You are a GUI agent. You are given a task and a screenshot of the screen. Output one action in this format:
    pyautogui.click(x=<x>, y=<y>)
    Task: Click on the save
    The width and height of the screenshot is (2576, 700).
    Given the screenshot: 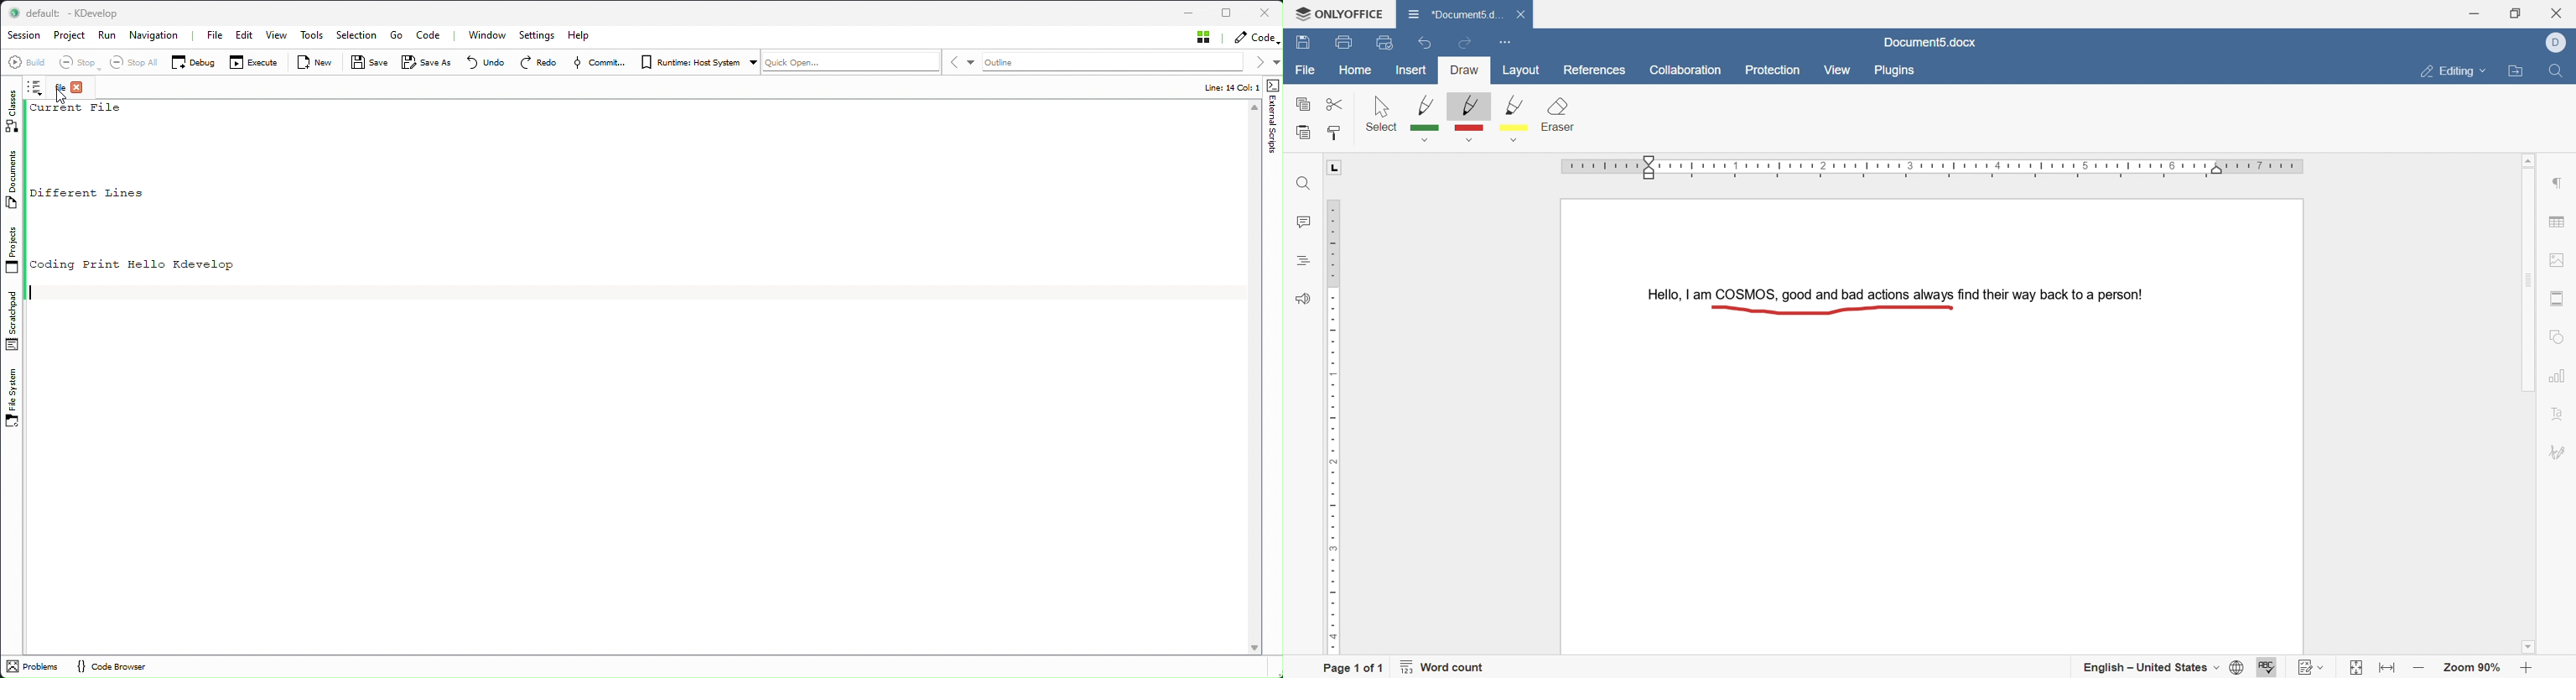 What is the action you would take?
    pyautogui.click(x=1303, y=44)
    